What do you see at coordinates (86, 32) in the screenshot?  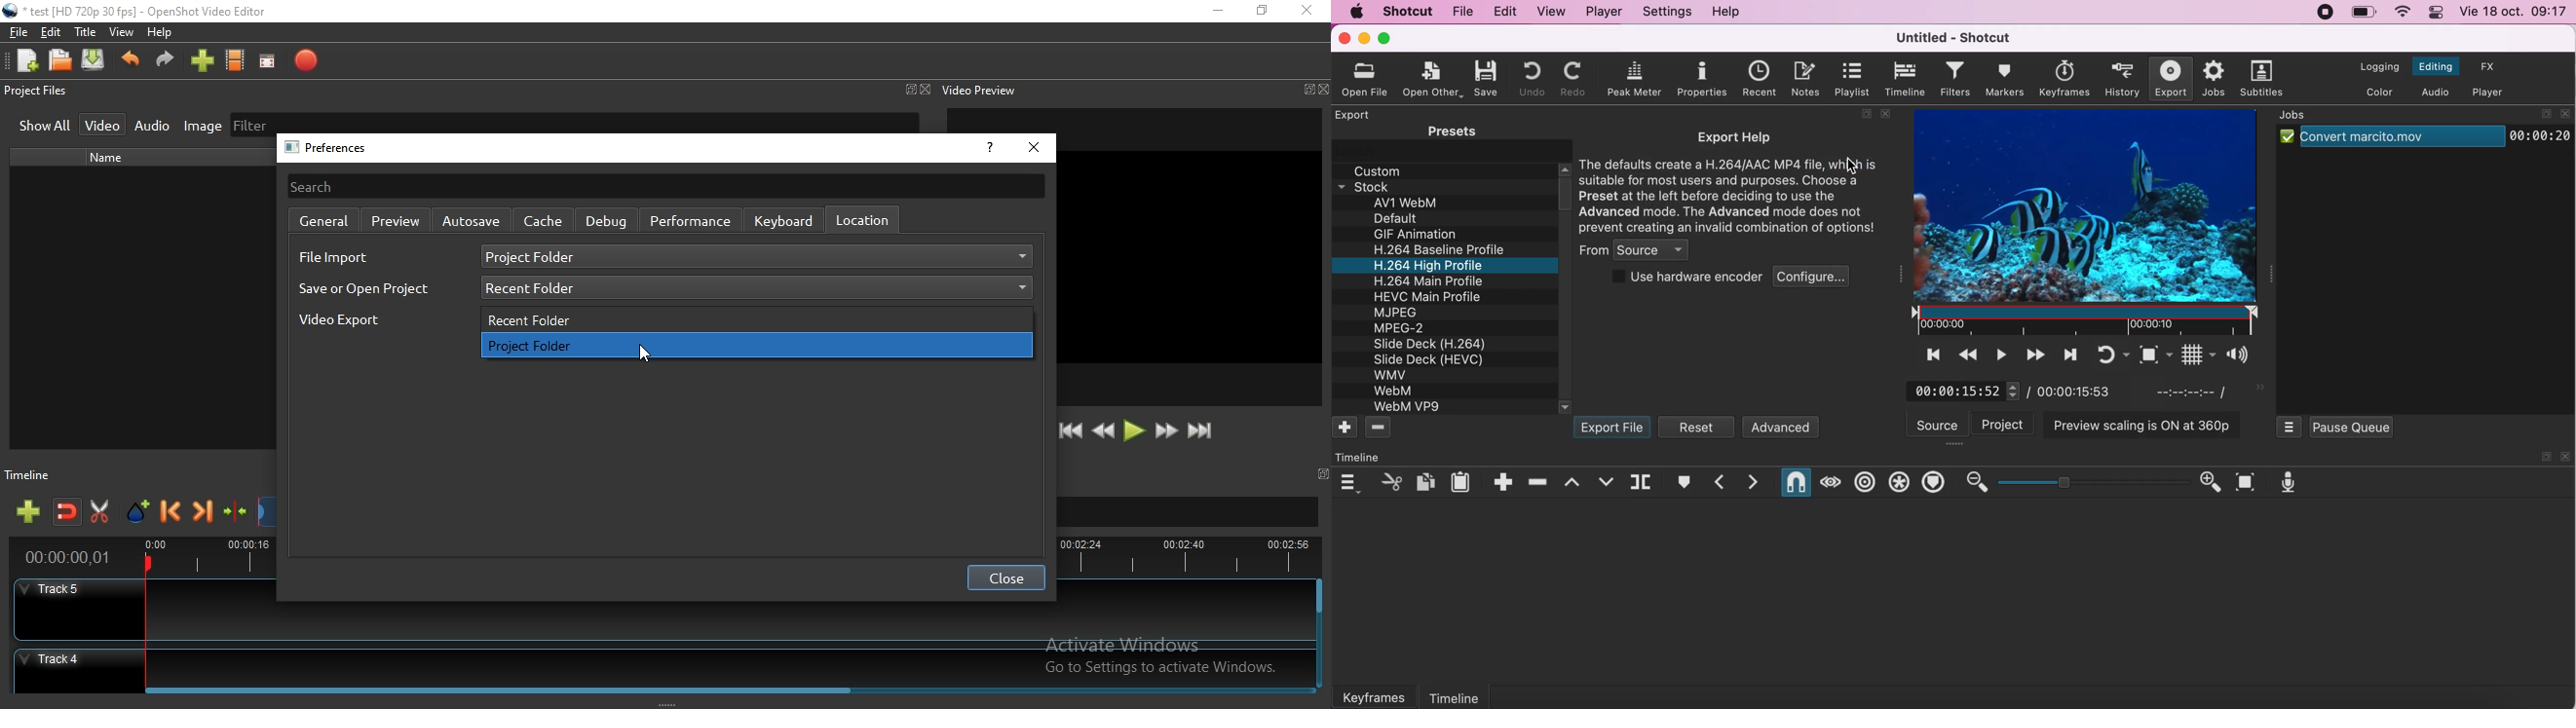 I see `Title` at bounding box center [86, 32].